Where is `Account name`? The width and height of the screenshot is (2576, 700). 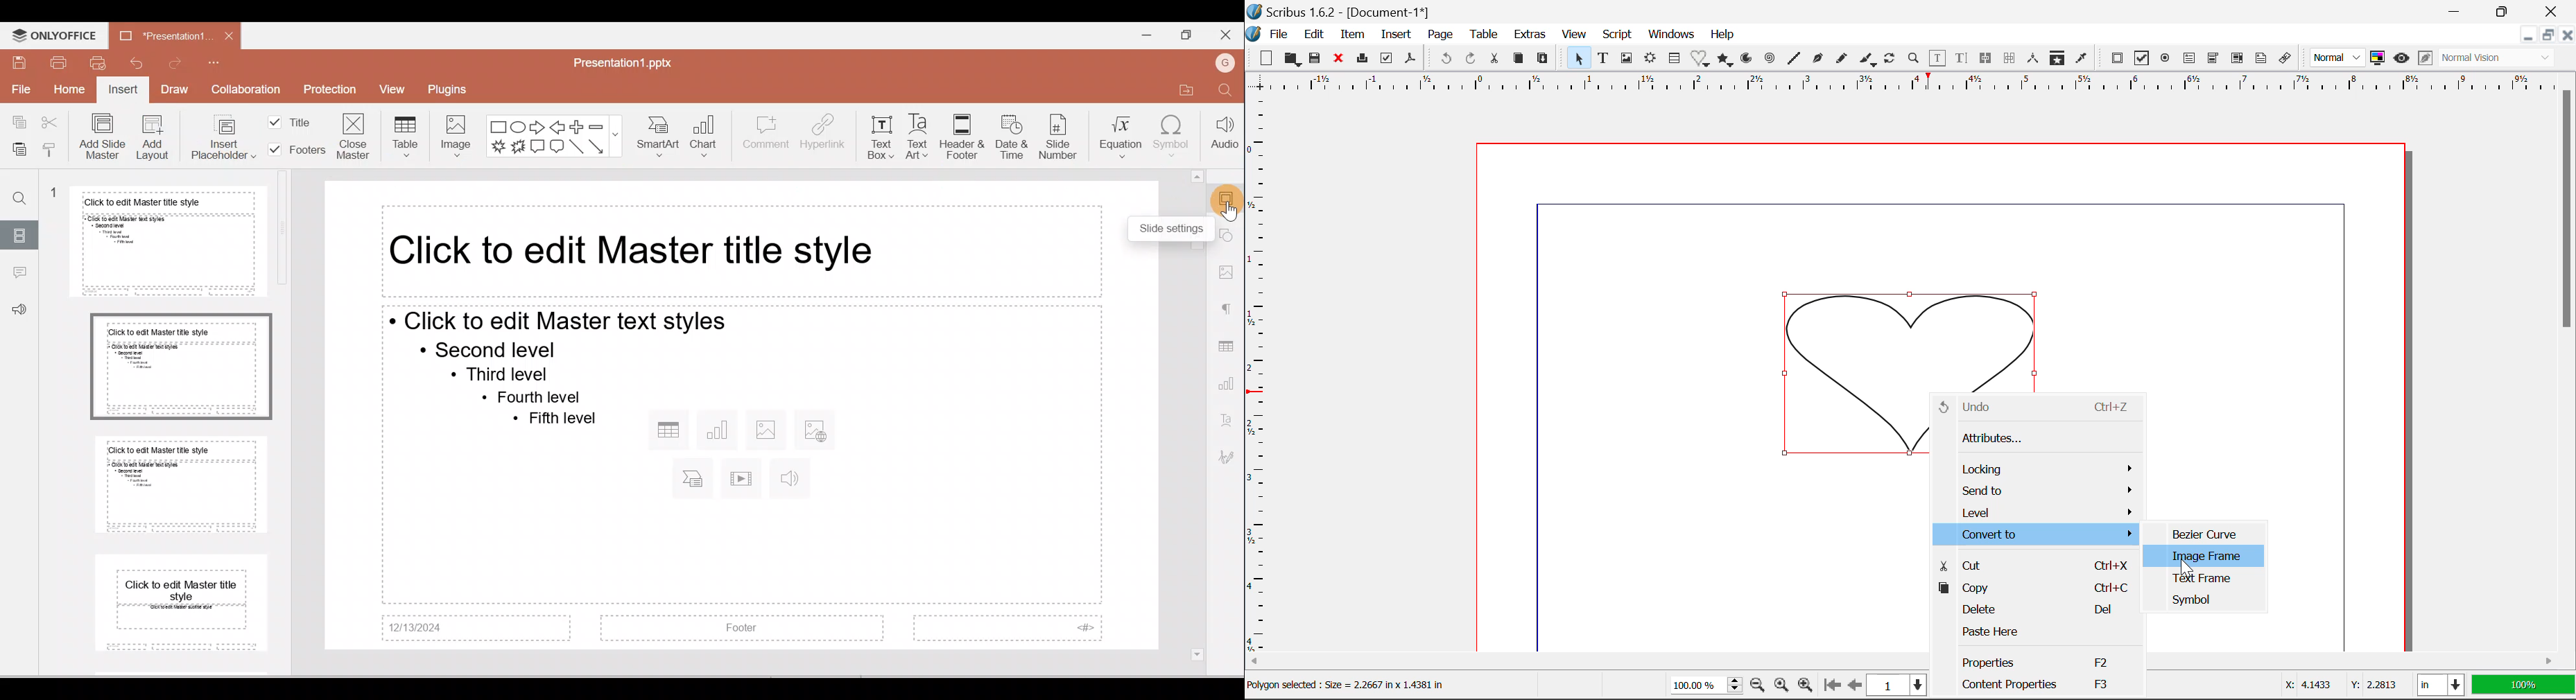 Account name is located at coordinates (1228, 63).